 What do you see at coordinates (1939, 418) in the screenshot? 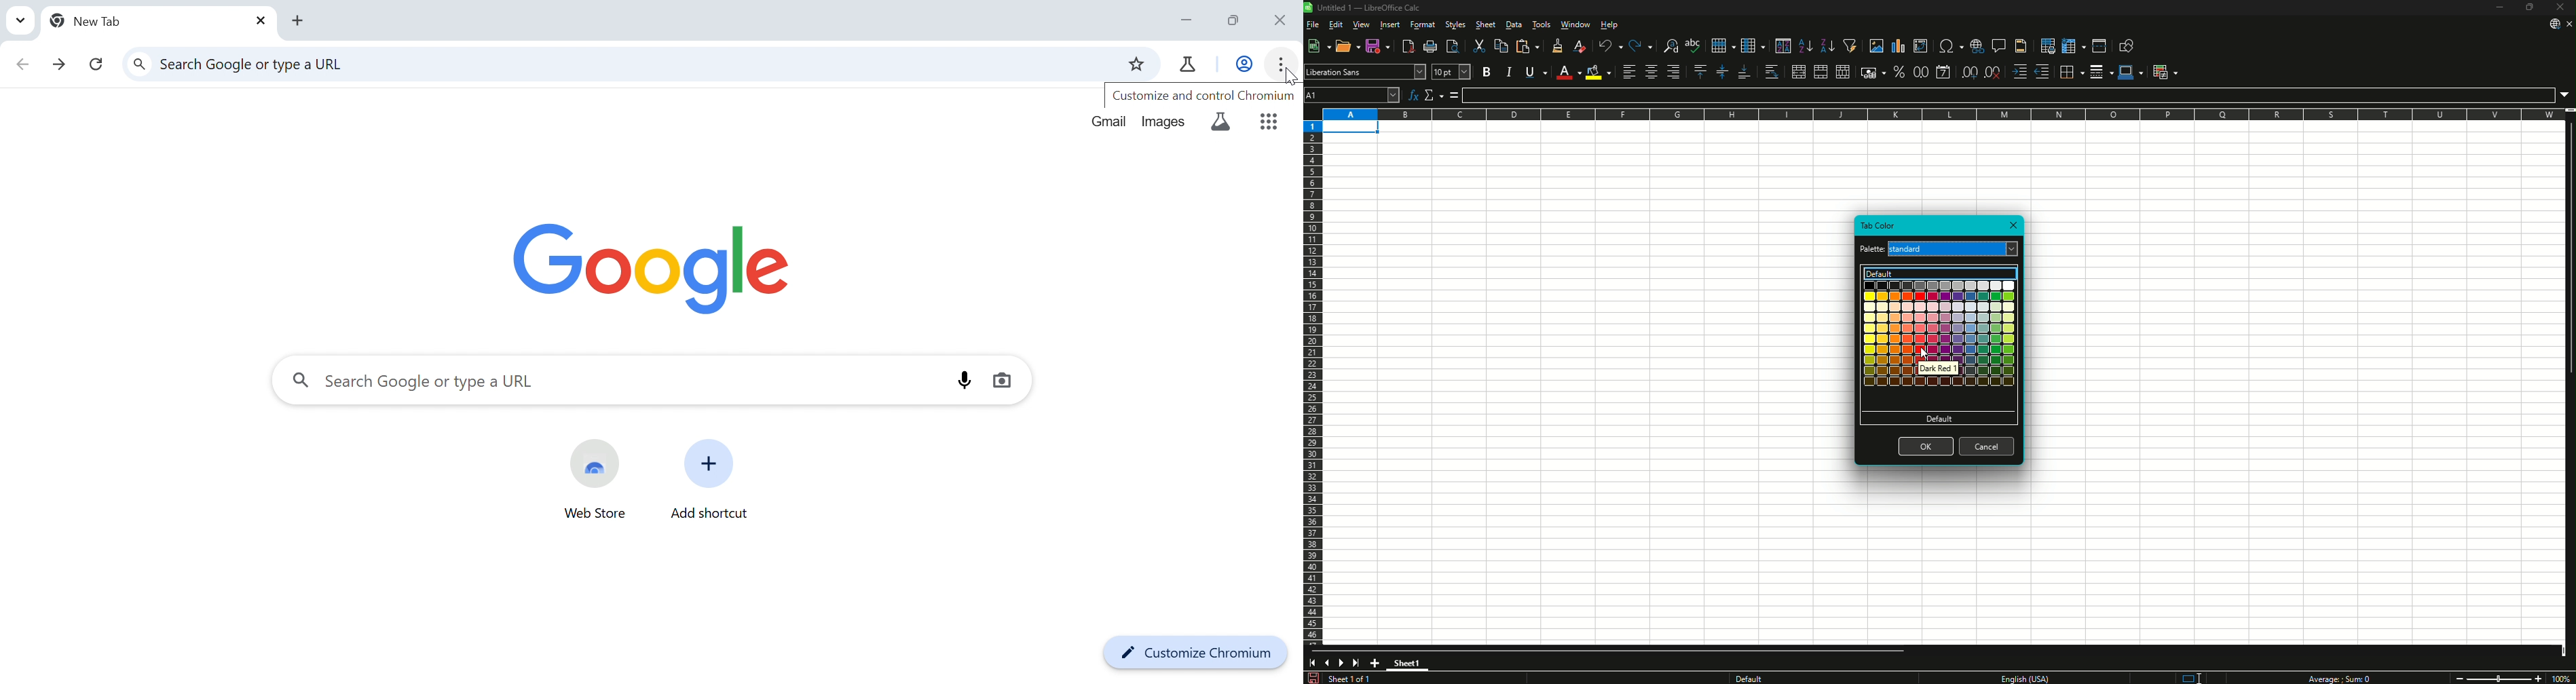
I see `Default` at bounding box center [1939, 418].